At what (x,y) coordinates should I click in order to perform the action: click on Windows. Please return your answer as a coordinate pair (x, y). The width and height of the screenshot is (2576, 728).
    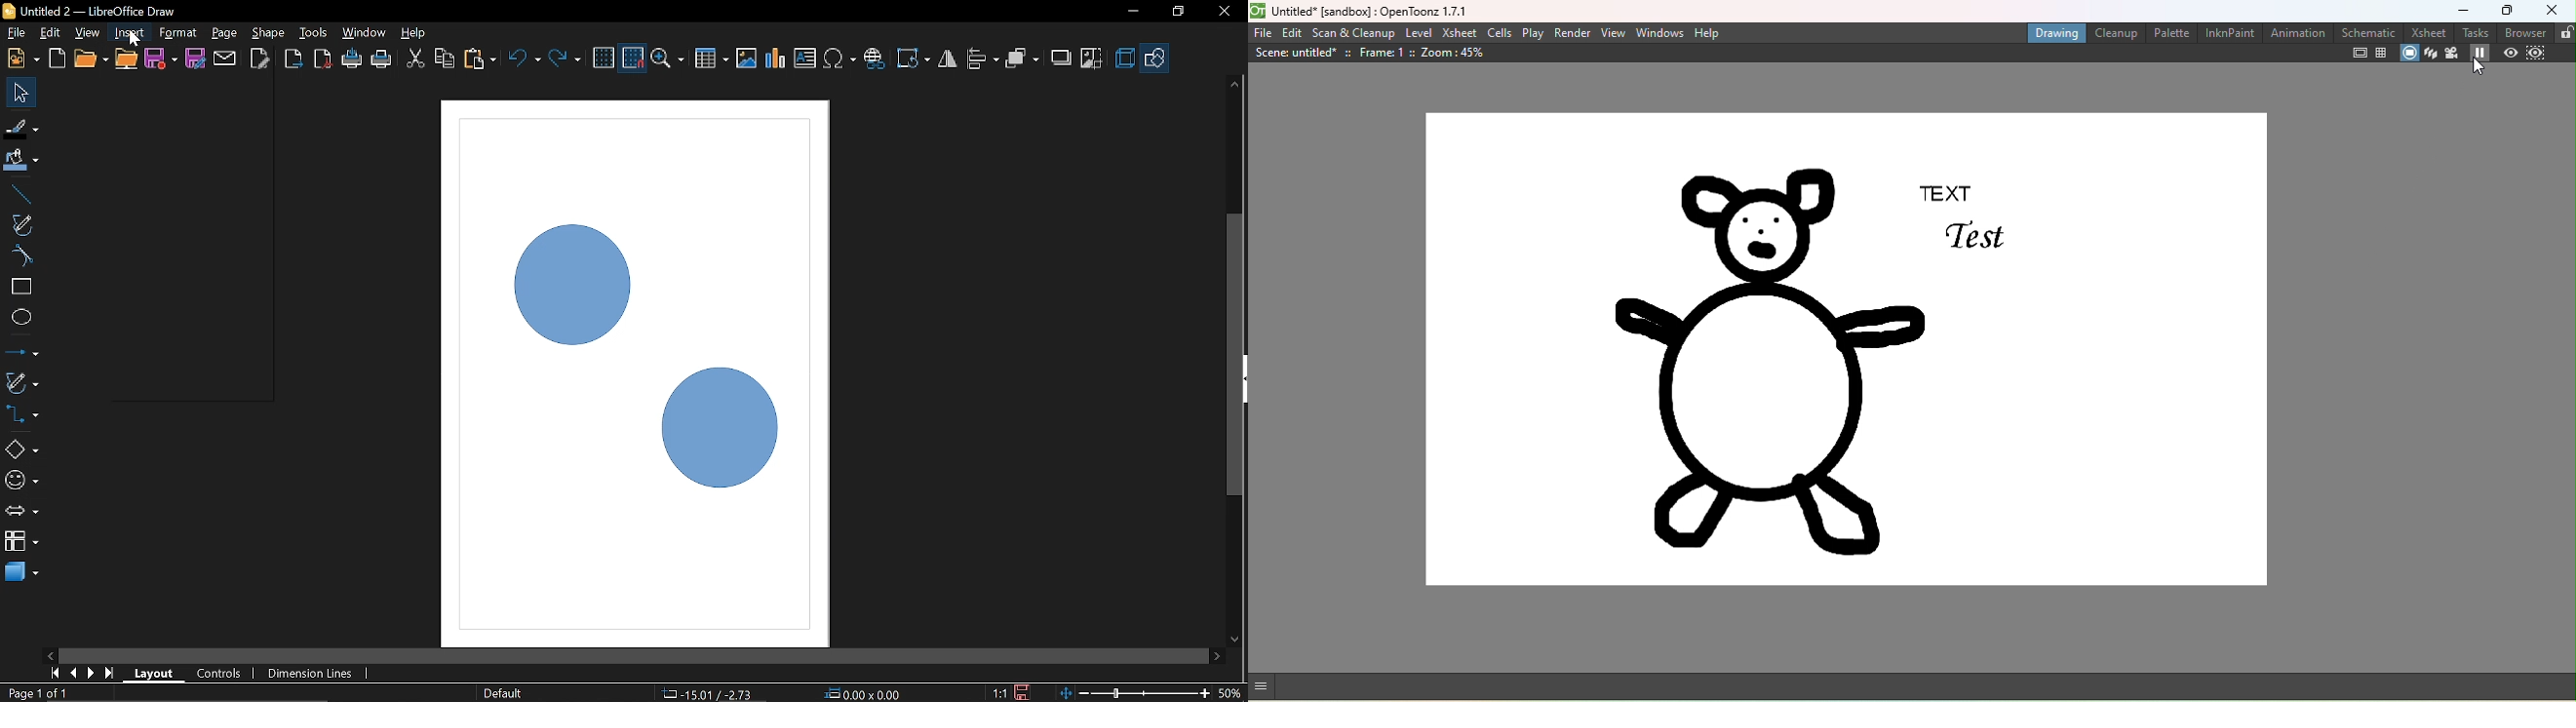
    Looking at the image, I should click on (1658, 33).